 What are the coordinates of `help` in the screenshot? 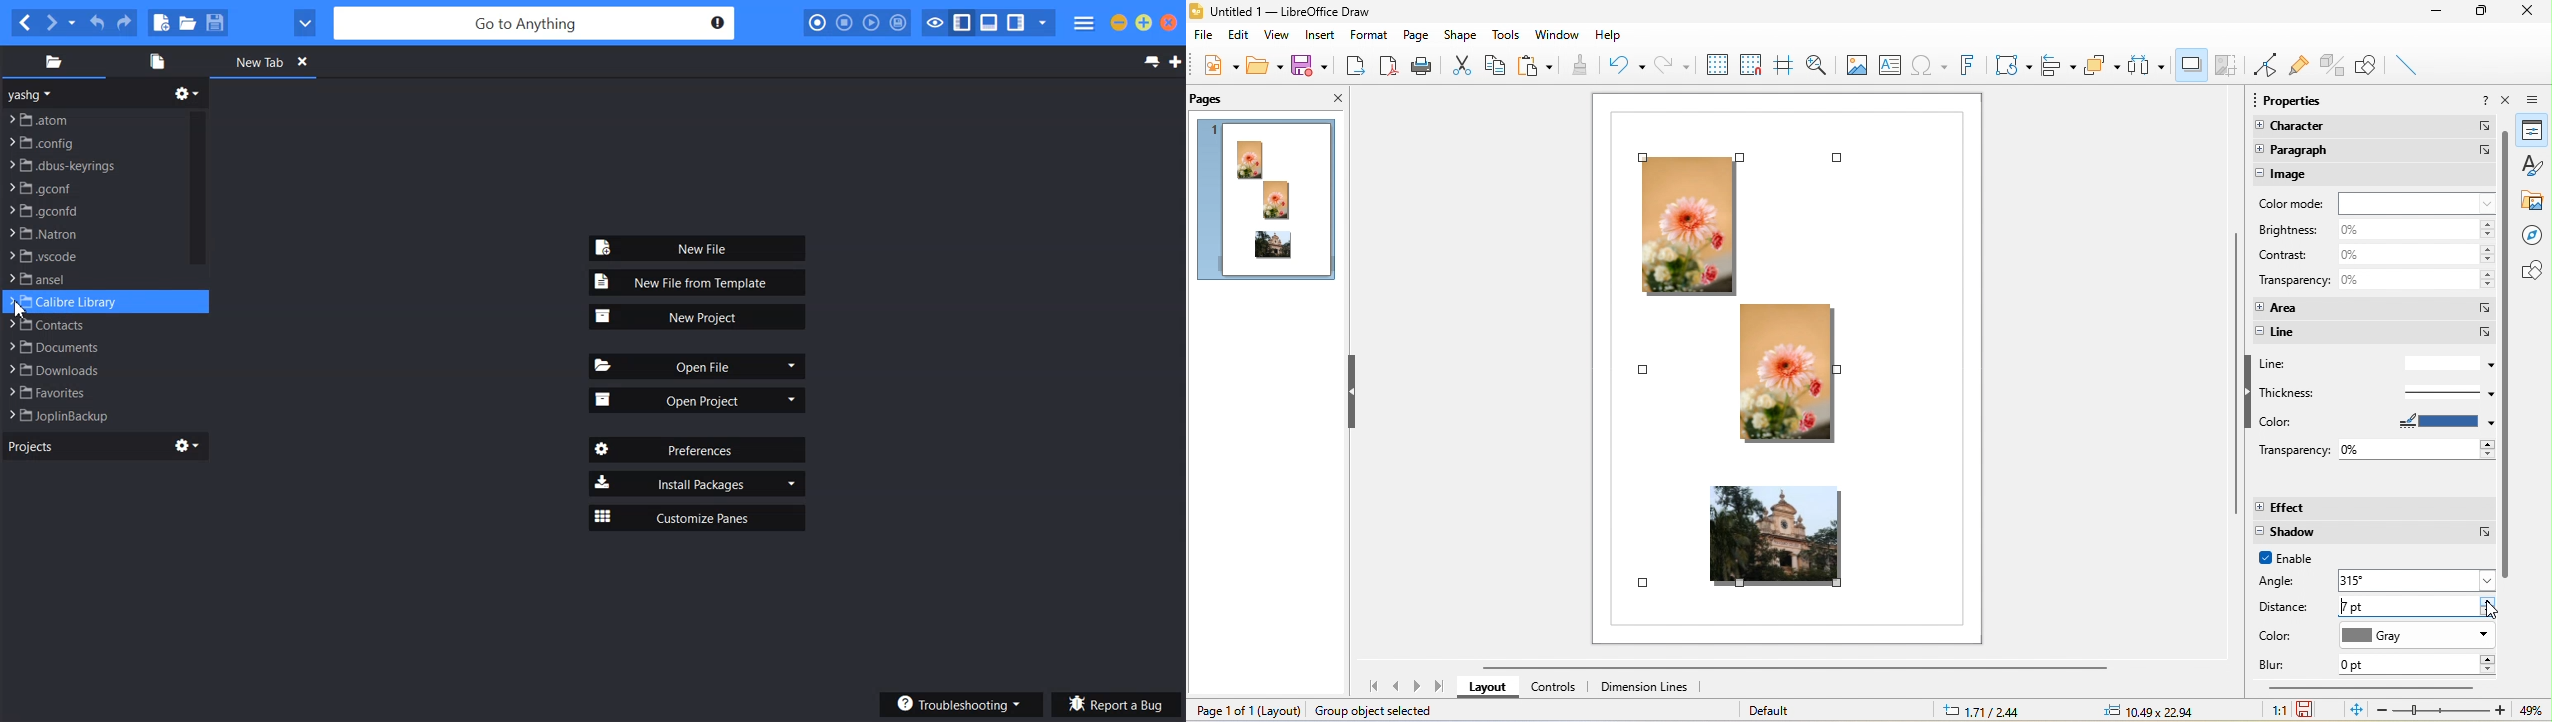 It's located at (2488, 101).